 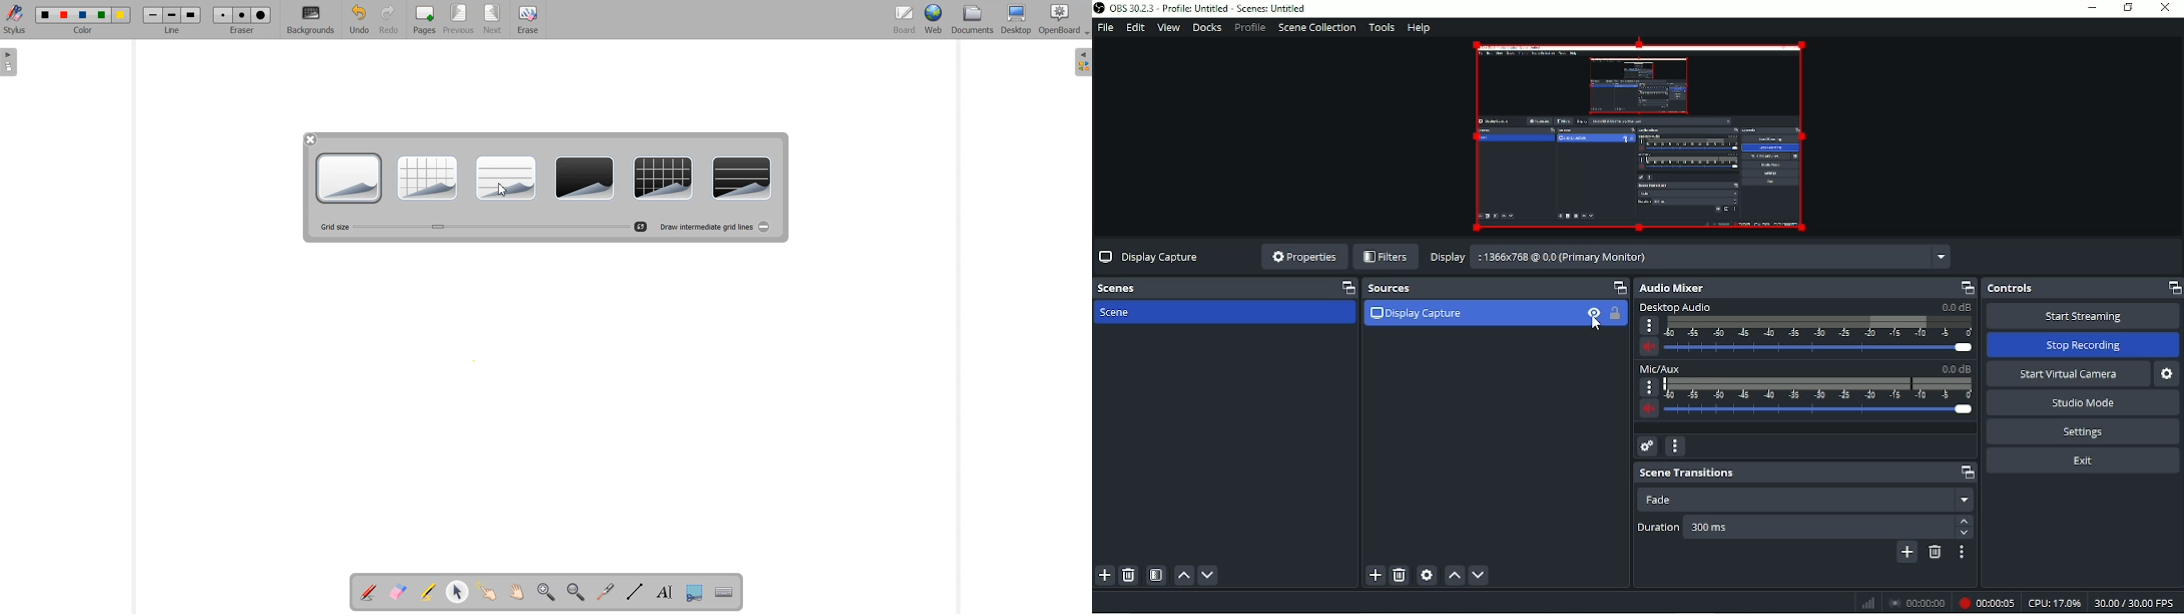 What do you see at coordinates (1936, 553) in the screenshot?
I see `Remove configurable transitions` at bounding box center [1936, 553].